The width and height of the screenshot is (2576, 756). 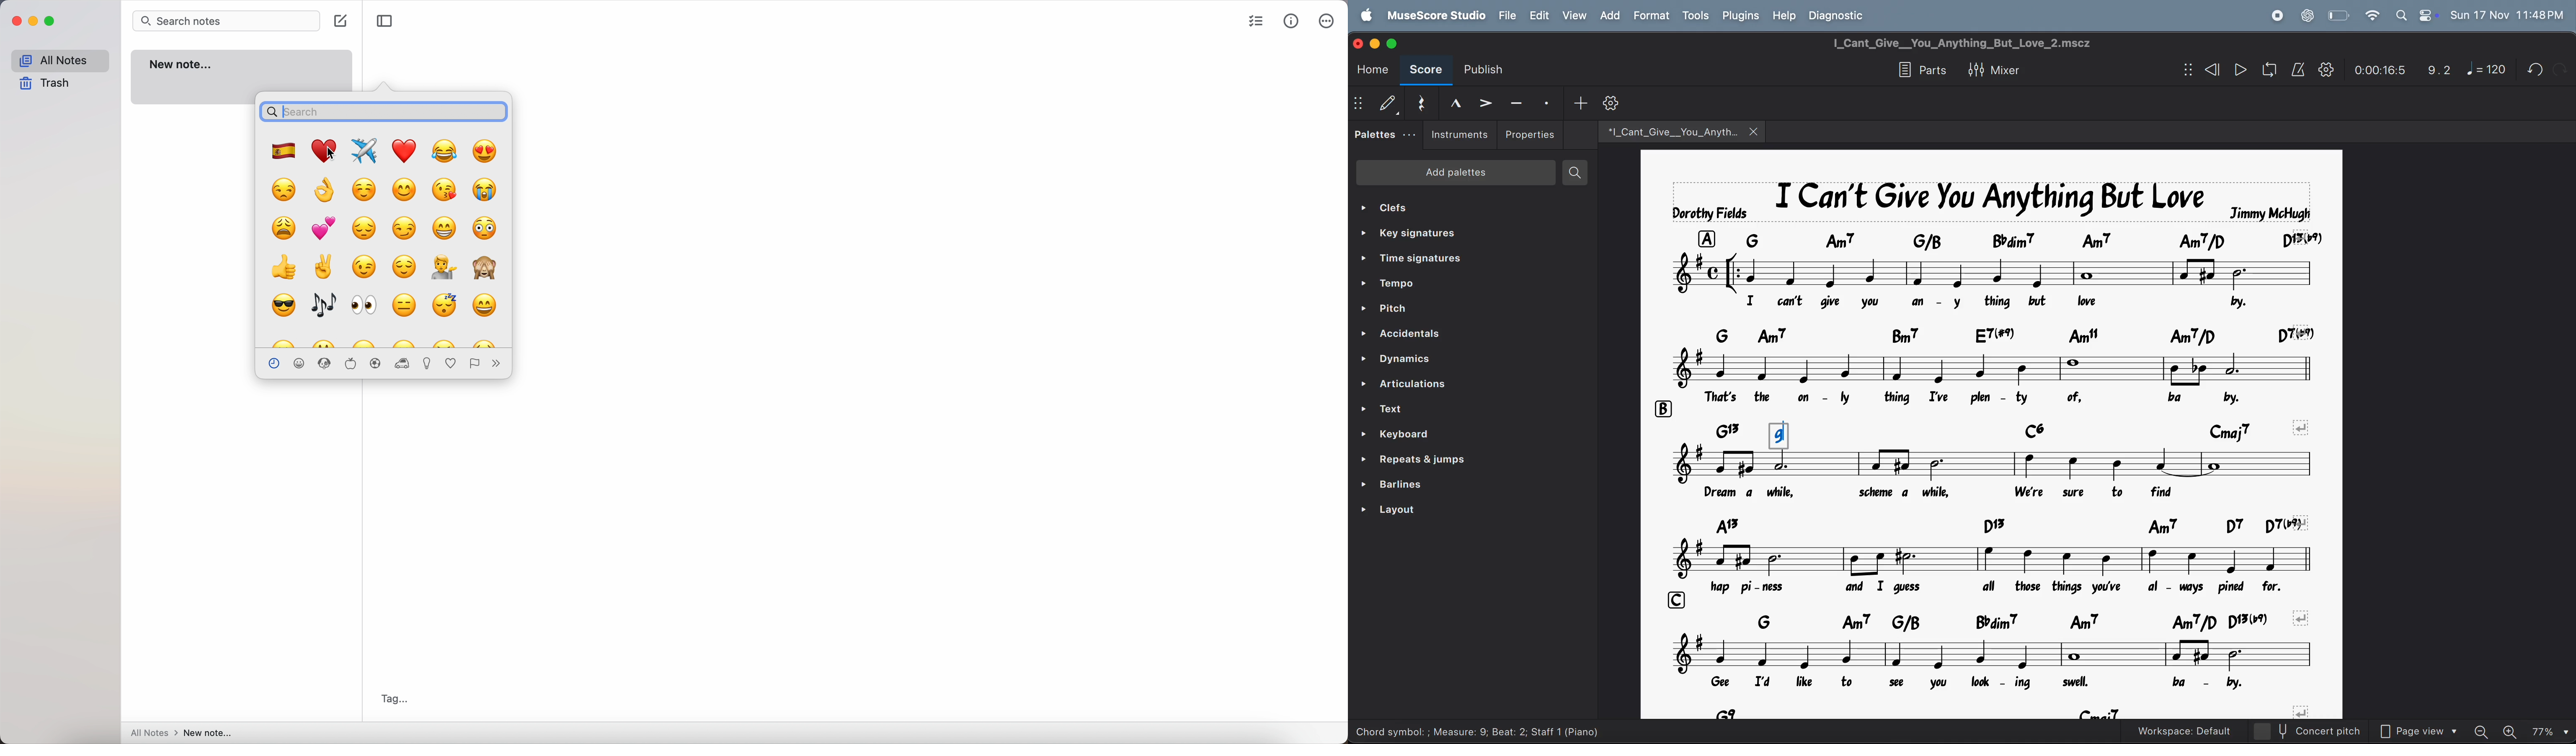 What do you see at coordinates (1386, 133) in the screenshot?
I see `palettes` at bounding box center [1386, 133].